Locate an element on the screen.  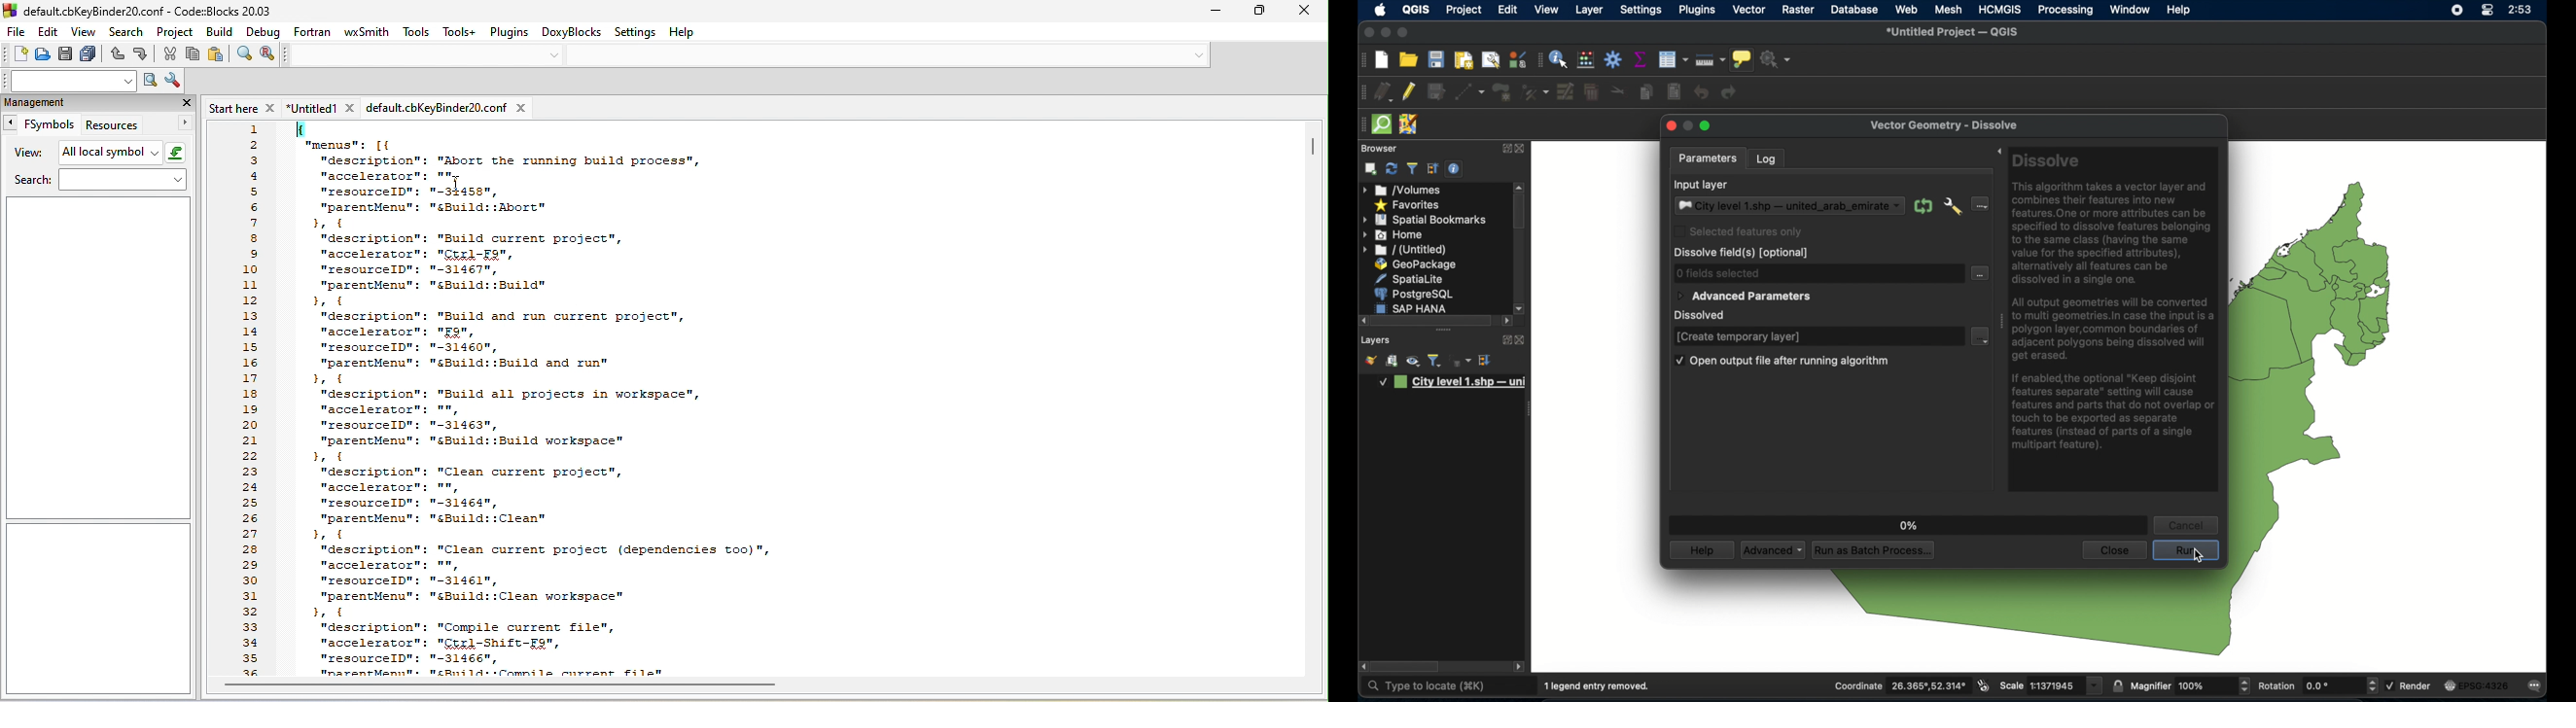
drag handle is located at coordinates (1443, 330).